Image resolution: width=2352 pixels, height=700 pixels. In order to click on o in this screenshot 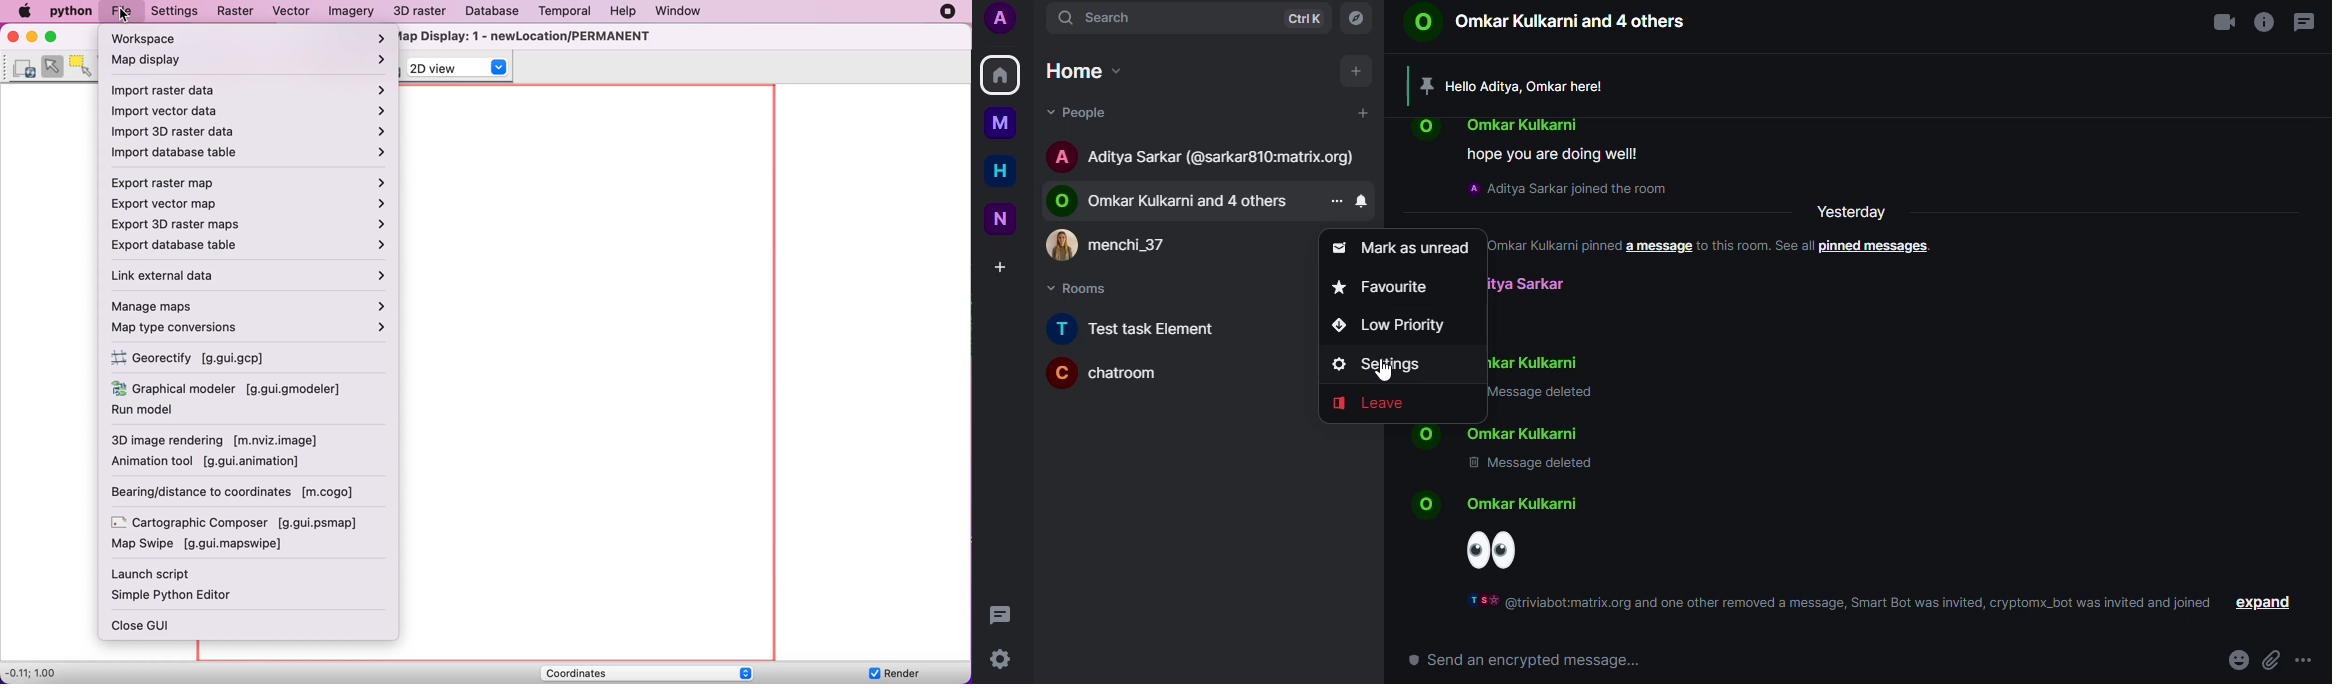, I will do `click(1432, 128)`.